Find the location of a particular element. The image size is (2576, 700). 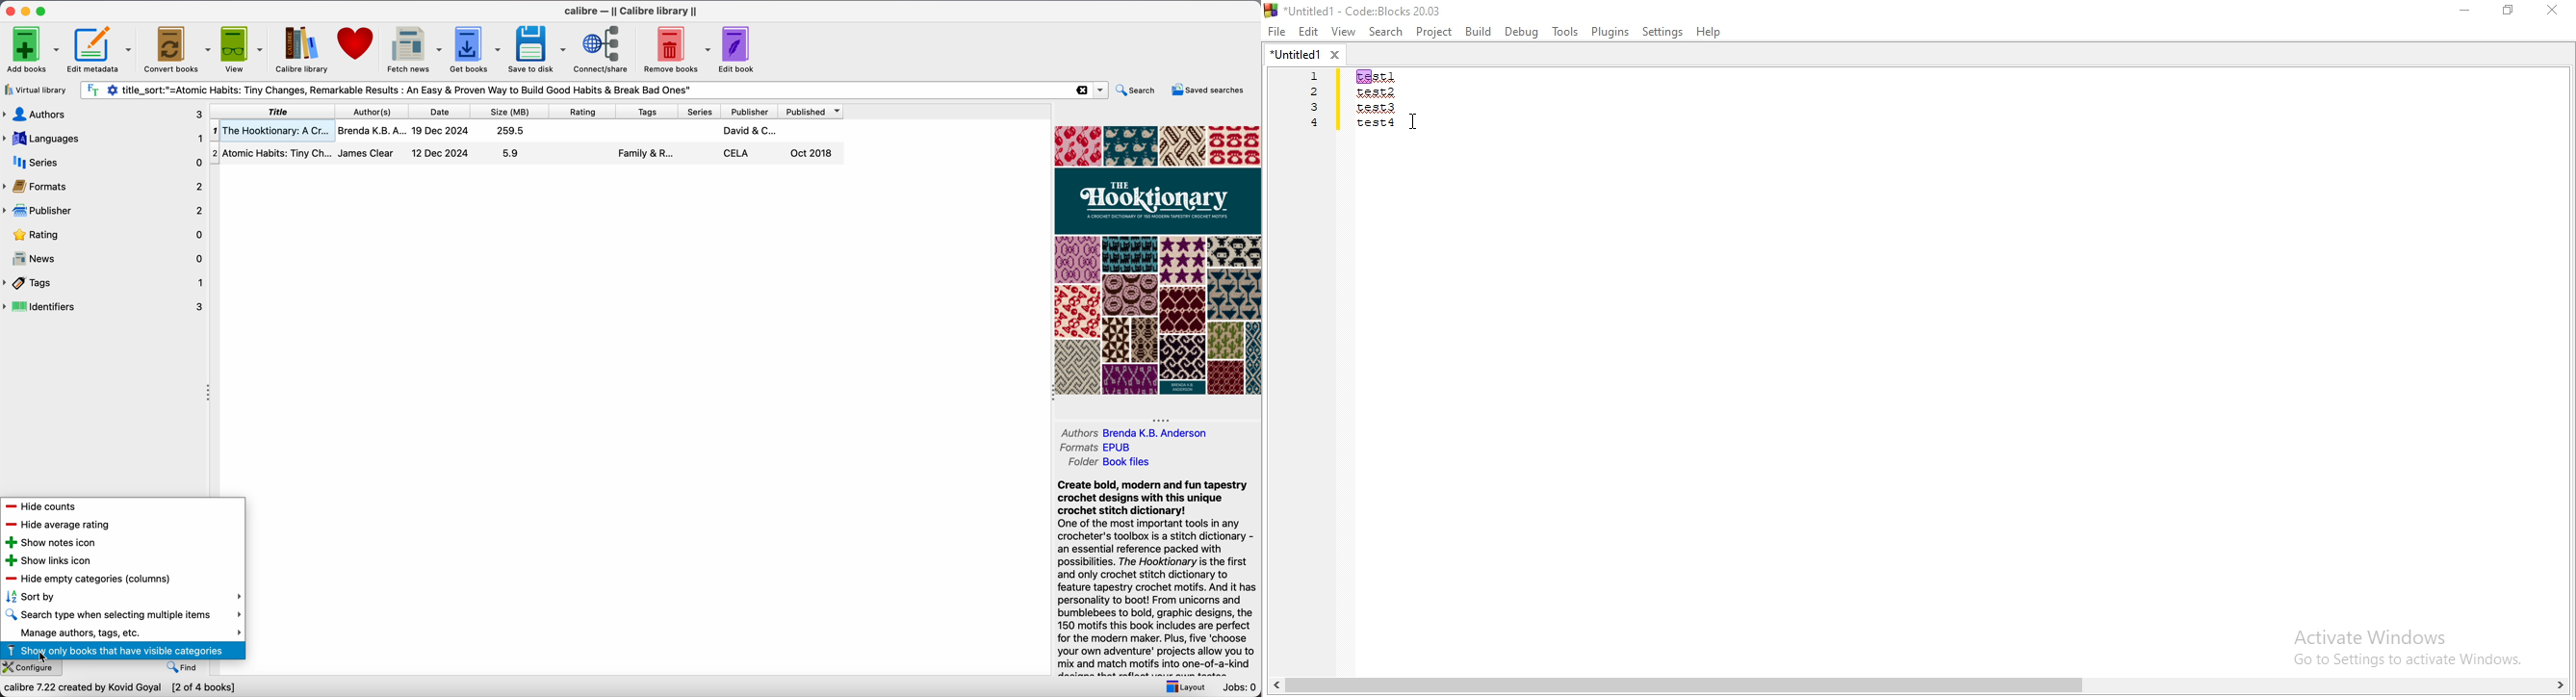

search type is located at coordinates (122, 616).